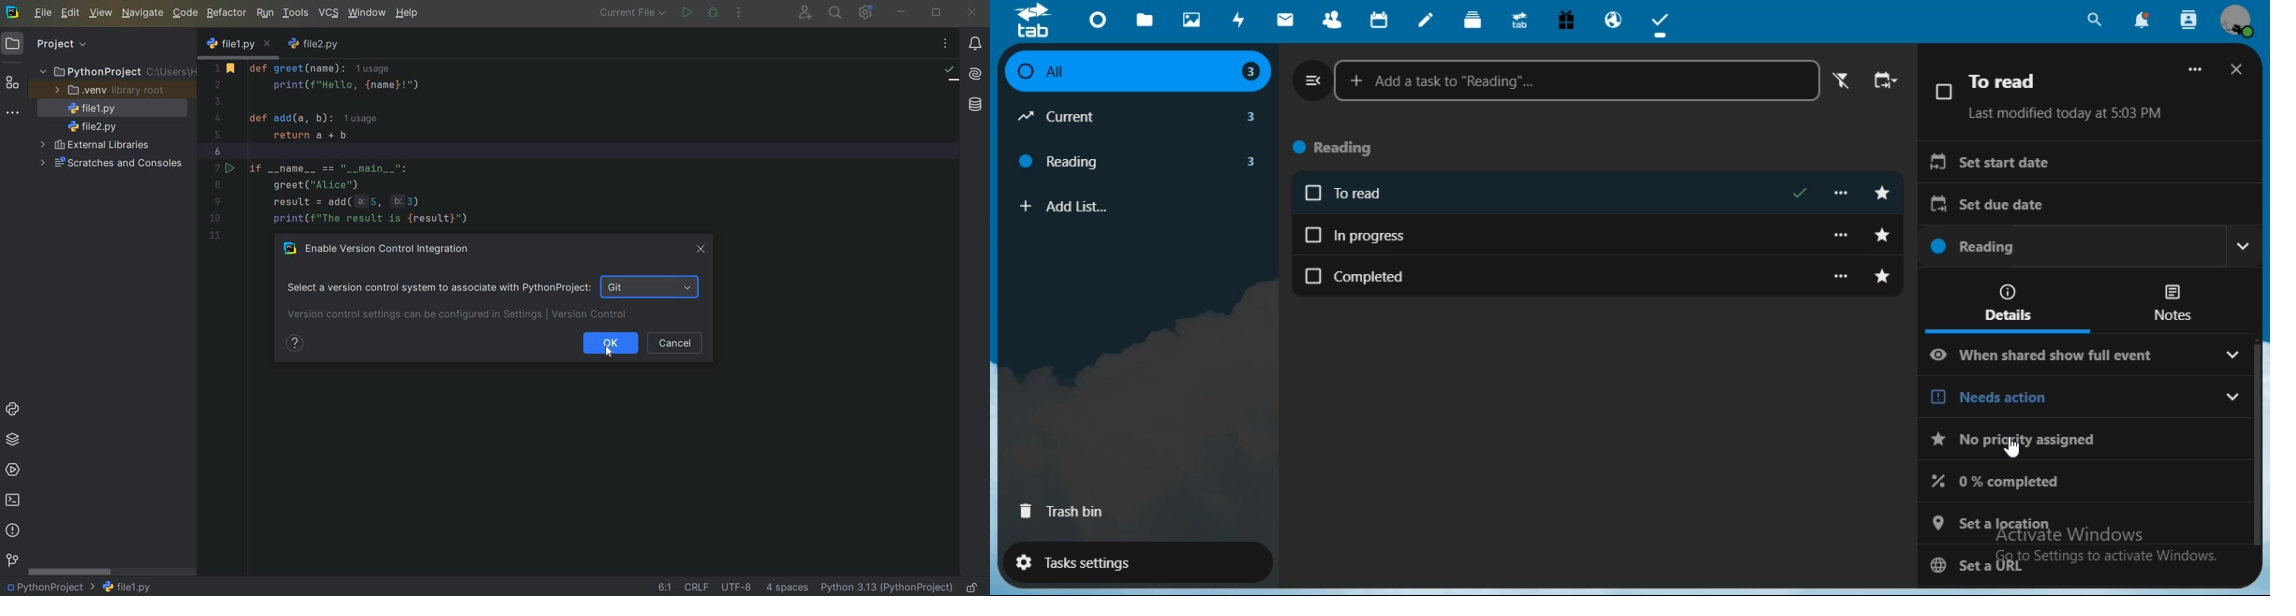  Describe the element at coordinates (437, 286) in the screenshot. I see `select a version control system to associate with PythonProject` at that location.